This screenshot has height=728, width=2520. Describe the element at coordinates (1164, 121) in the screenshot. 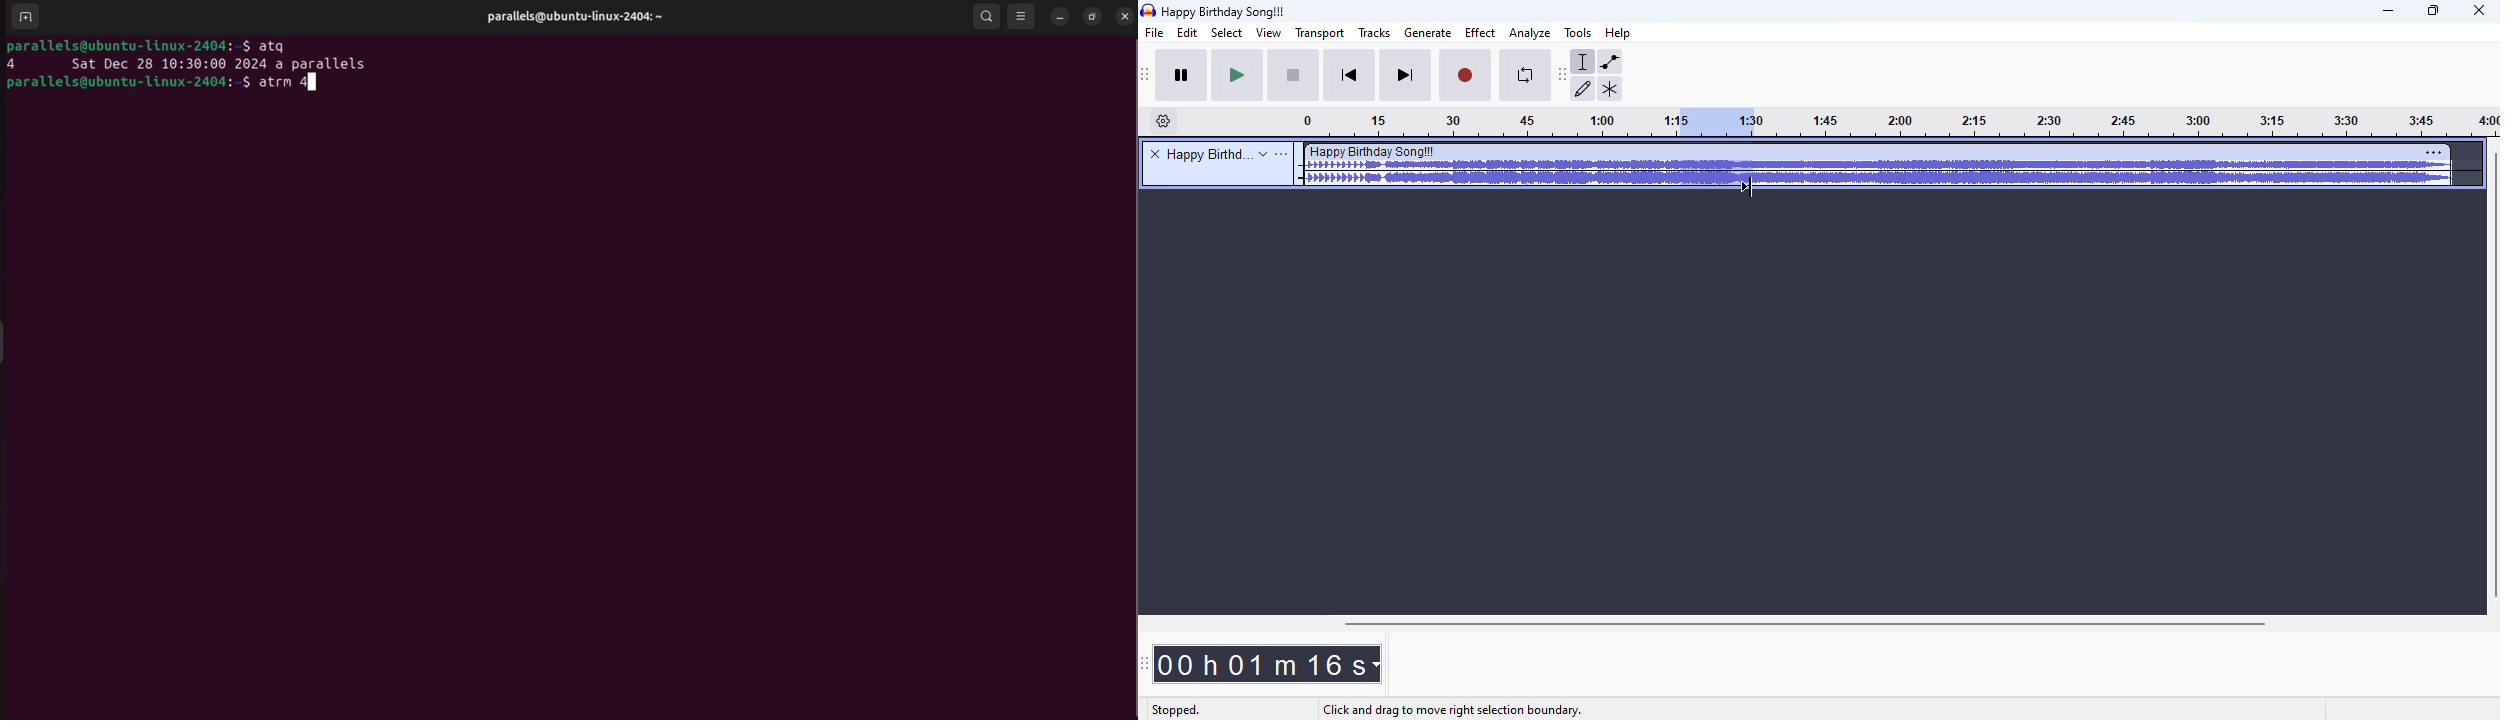

I see `timeline options` at that location.